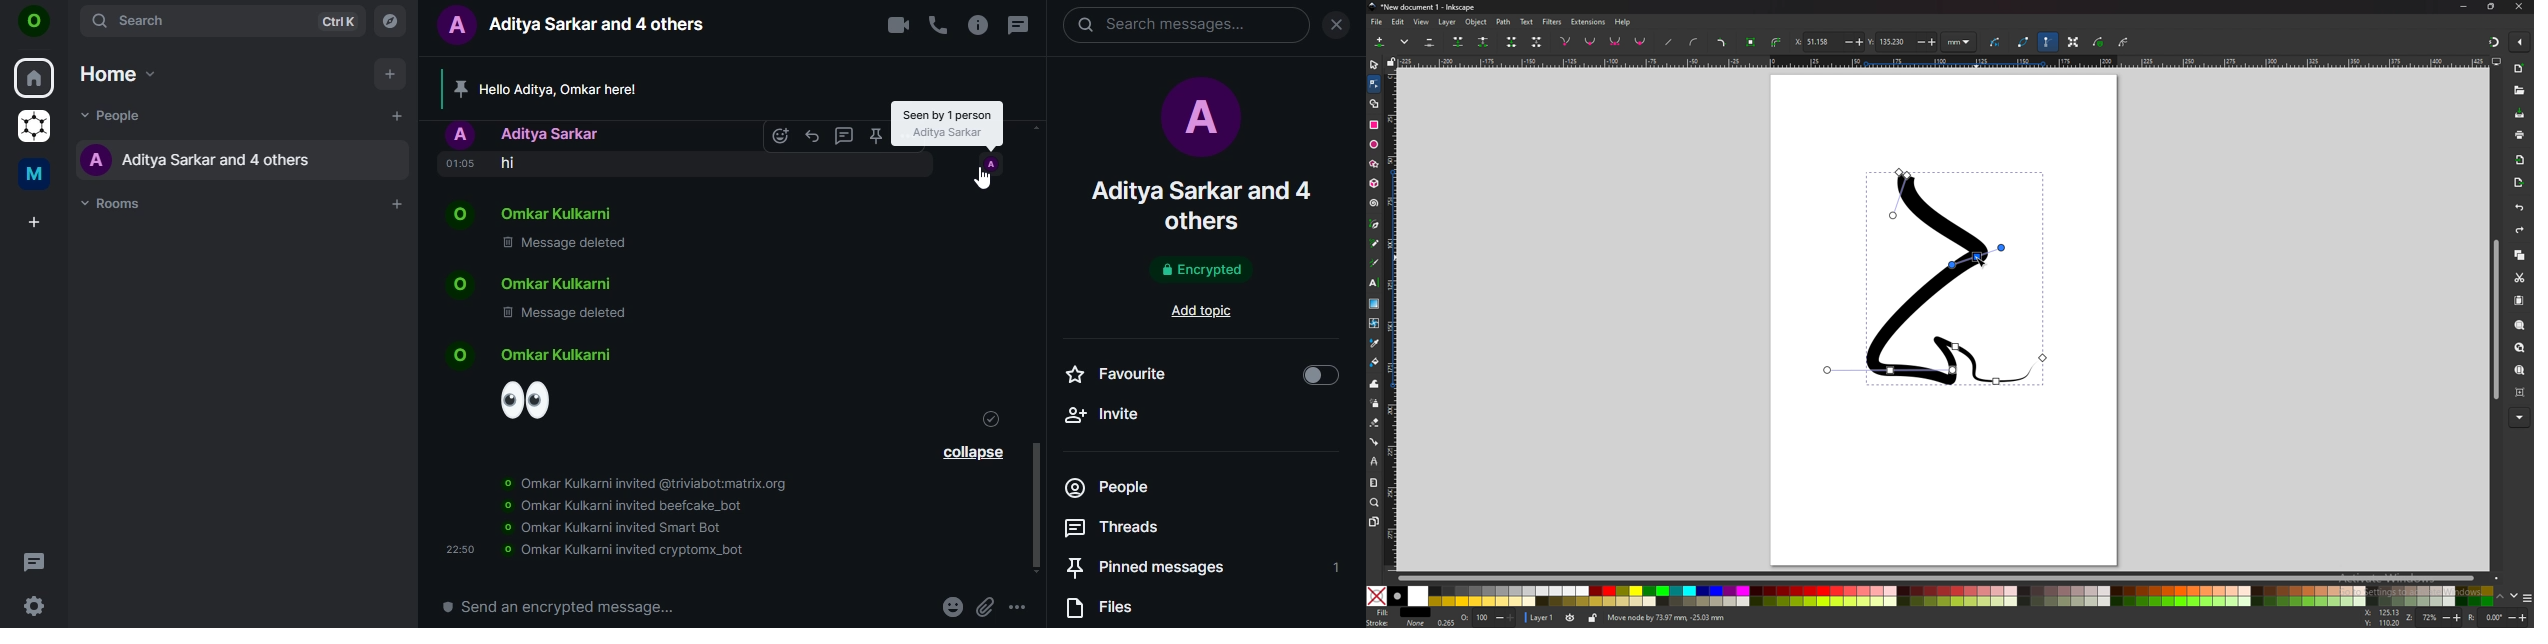 This screenshot has width=2548, height=644. What do you see at coordinates (2492, 7) in the screenshot?
I see `resize` at bounding box center [2492, 7].